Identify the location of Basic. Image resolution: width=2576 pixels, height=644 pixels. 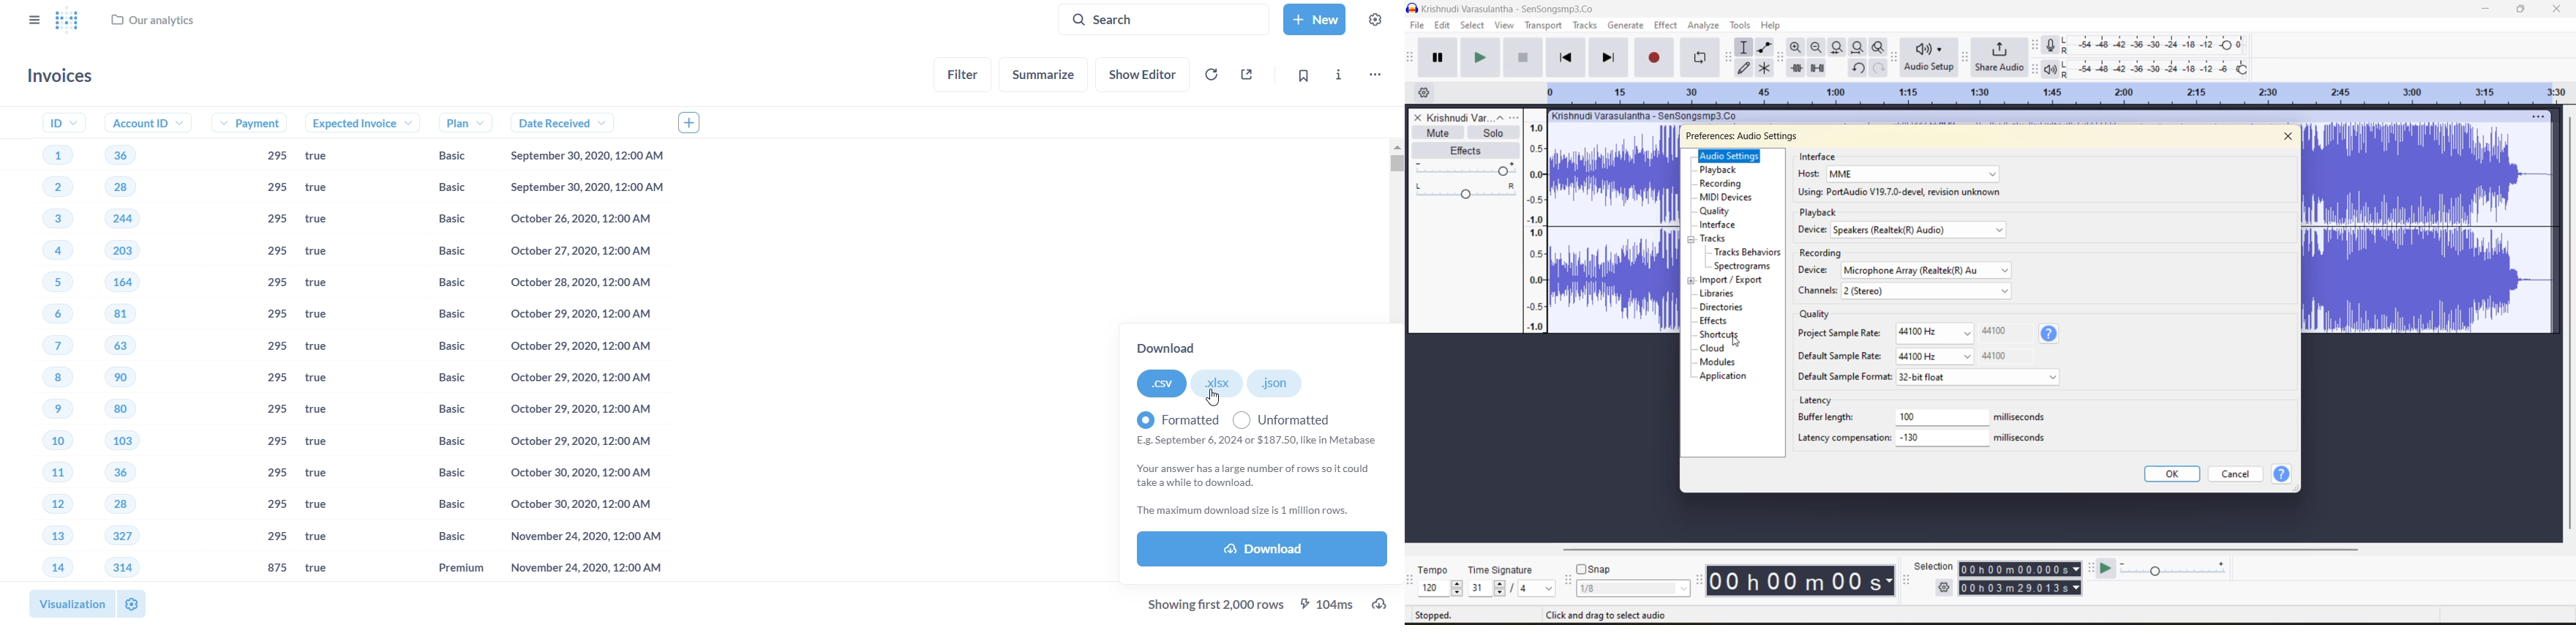
(443, 508).